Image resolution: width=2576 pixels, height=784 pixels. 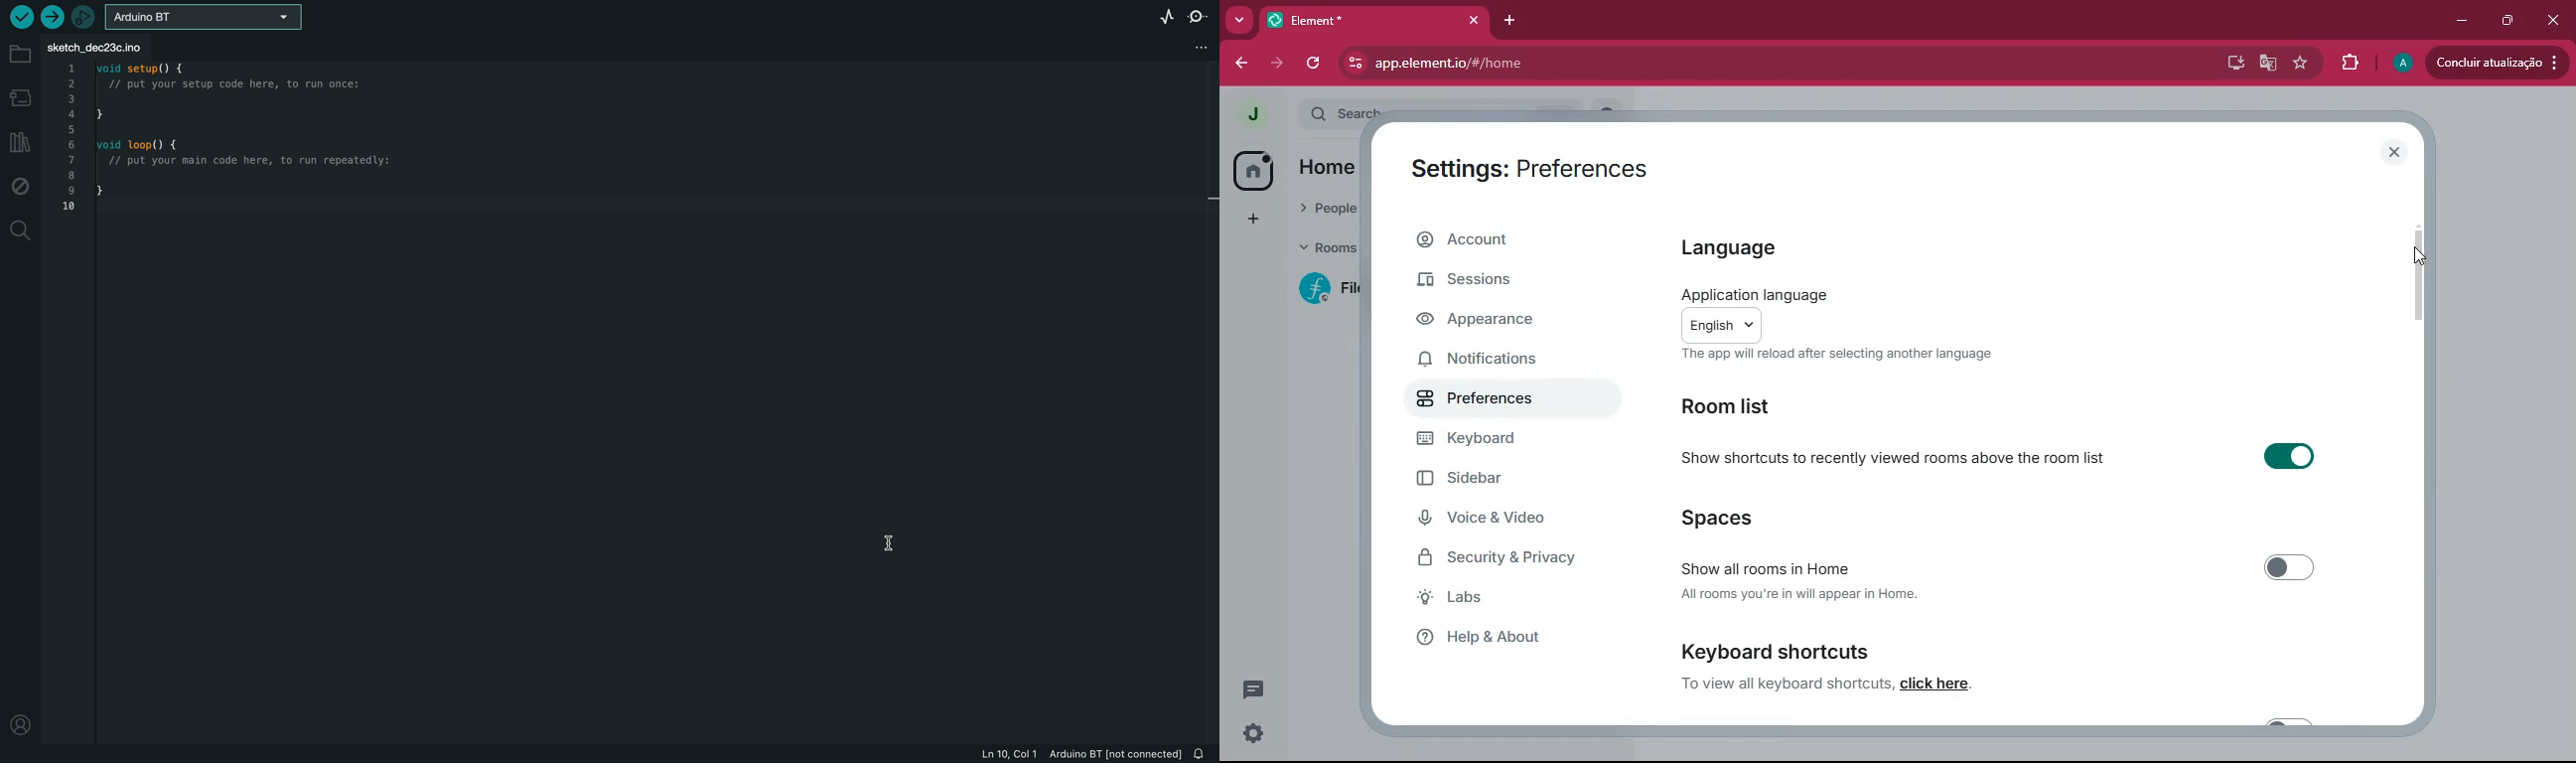 I want to click on home, so click(x=1336, y=166).